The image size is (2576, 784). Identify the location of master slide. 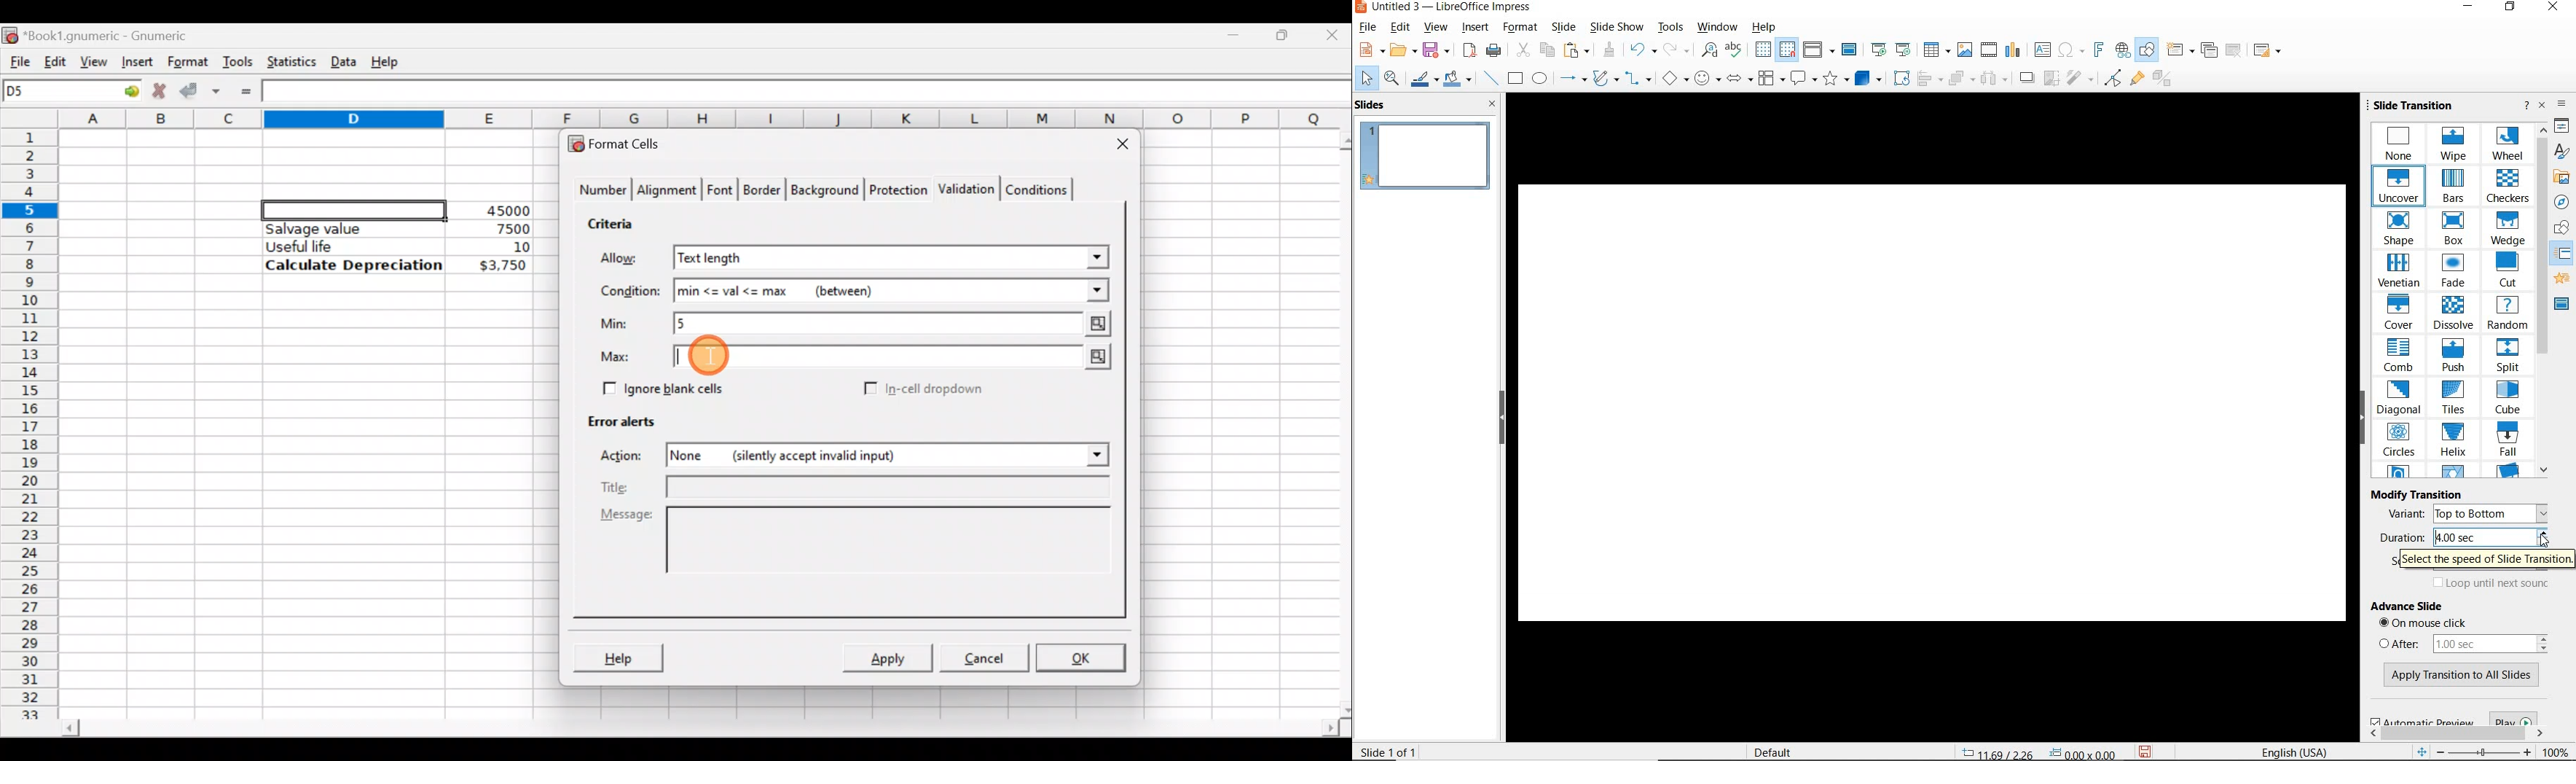
(2562, 303).